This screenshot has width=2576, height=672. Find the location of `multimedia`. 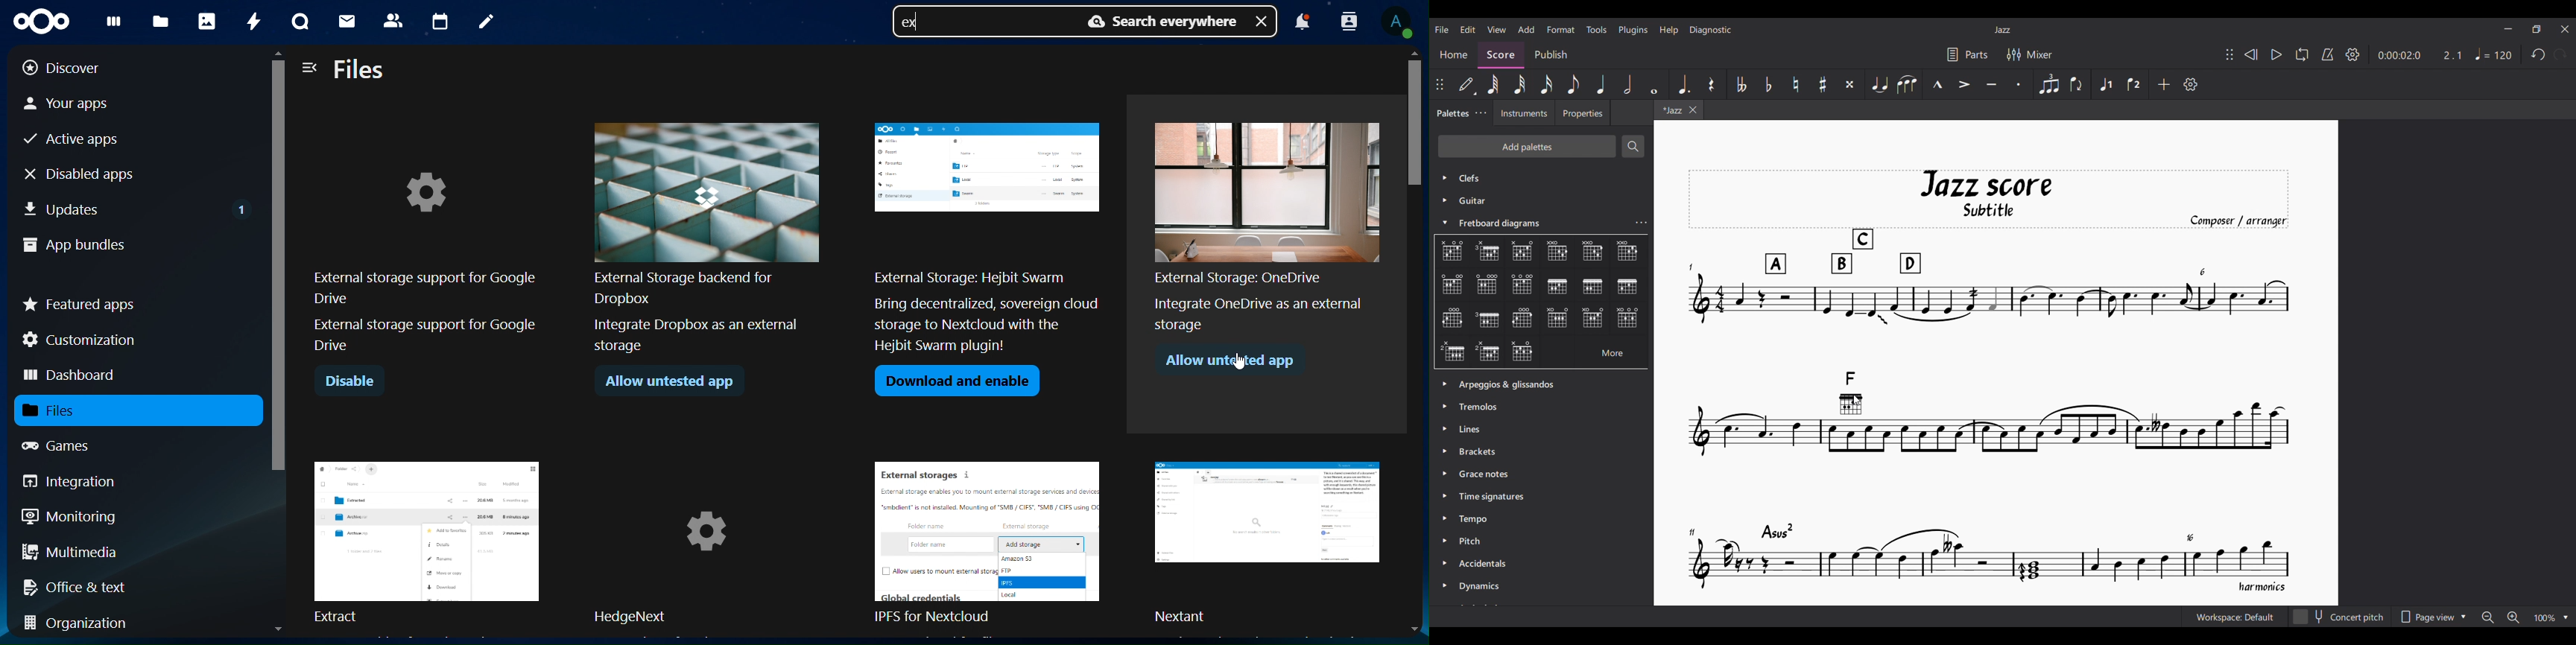

multimedia is located at coordinates (71, 554).